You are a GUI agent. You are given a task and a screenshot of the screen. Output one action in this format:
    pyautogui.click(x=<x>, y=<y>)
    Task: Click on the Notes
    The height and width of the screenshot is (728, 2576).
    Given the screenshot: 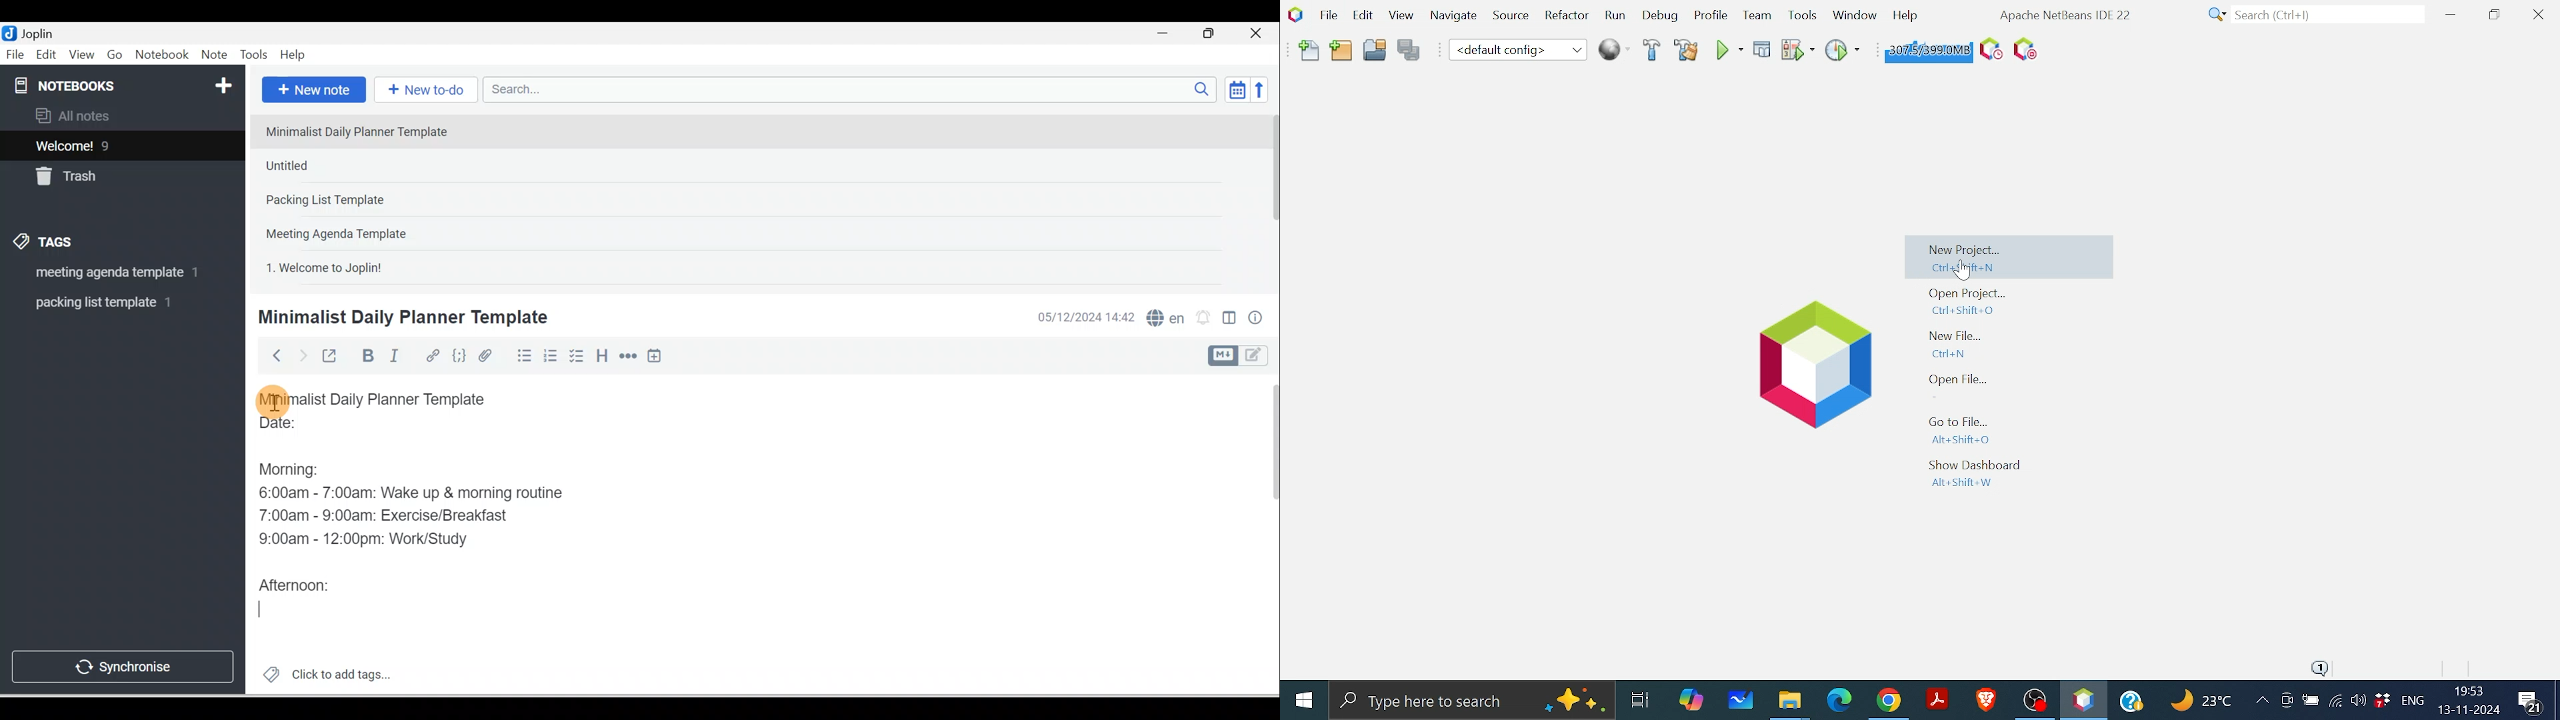 What is the action you would take?
    pyautogui.click(x=113, y=143)
    